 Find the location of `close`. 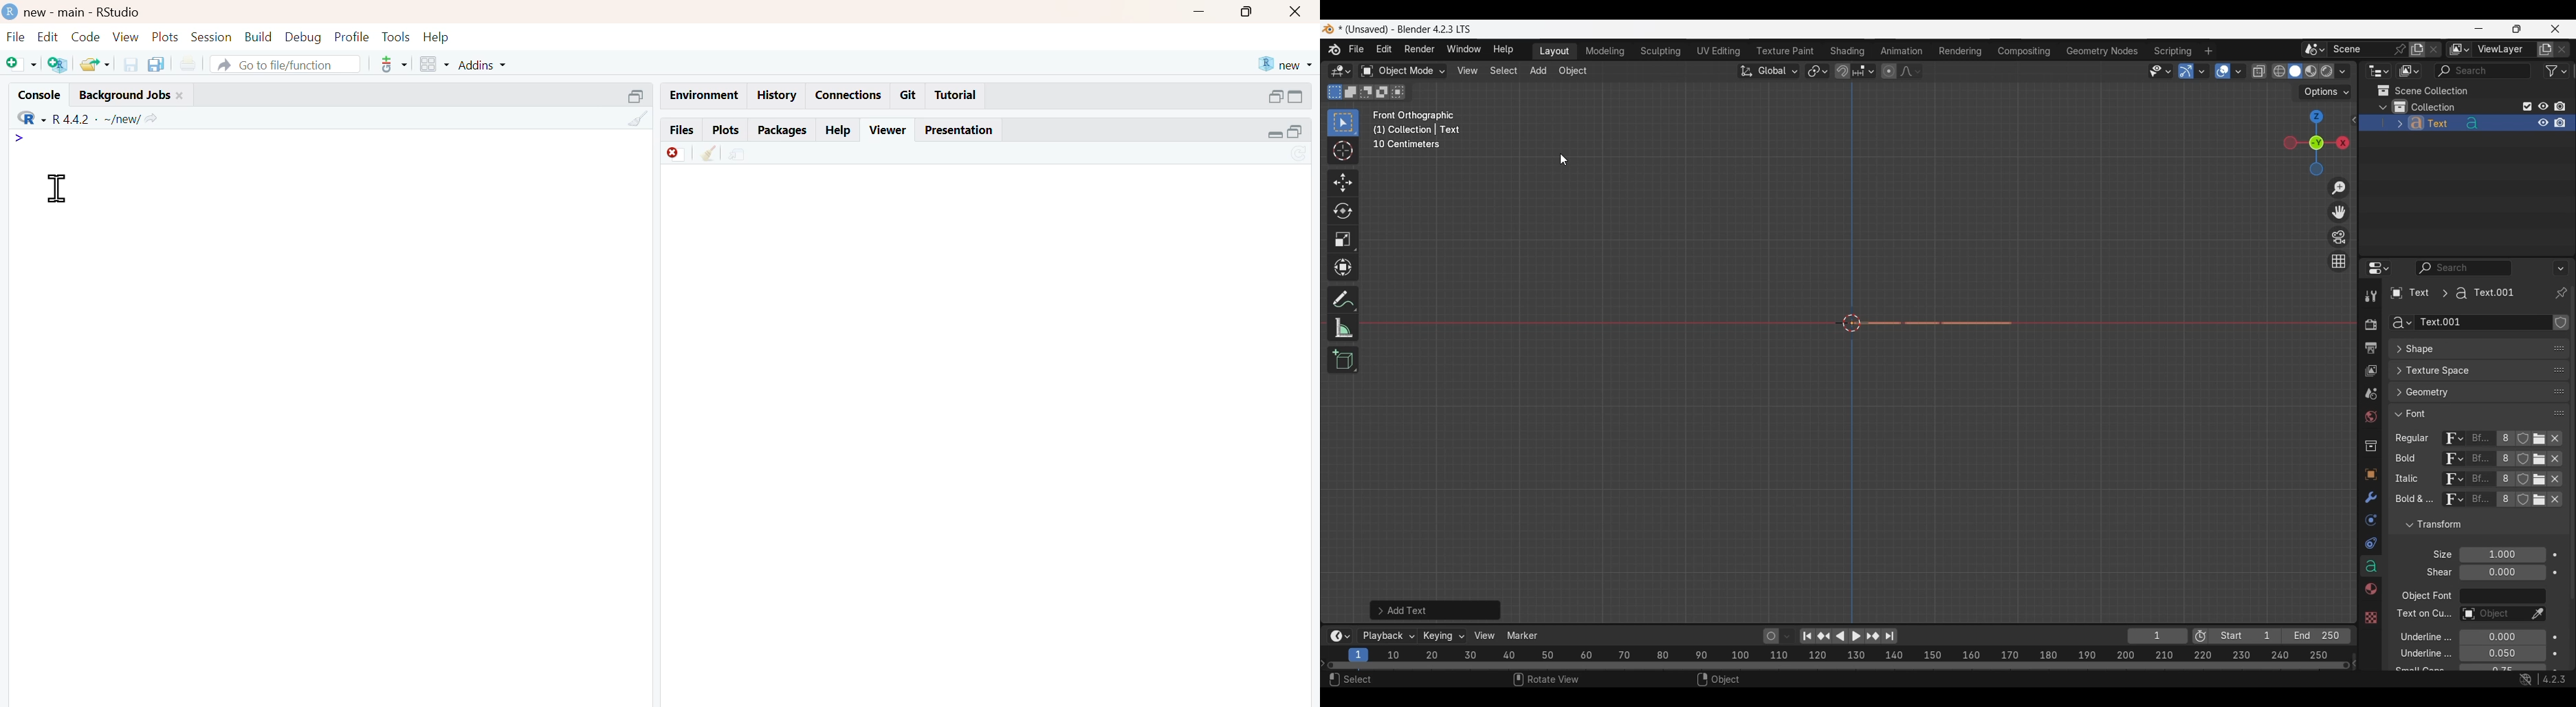

close is located at coordinates (1295, 11).